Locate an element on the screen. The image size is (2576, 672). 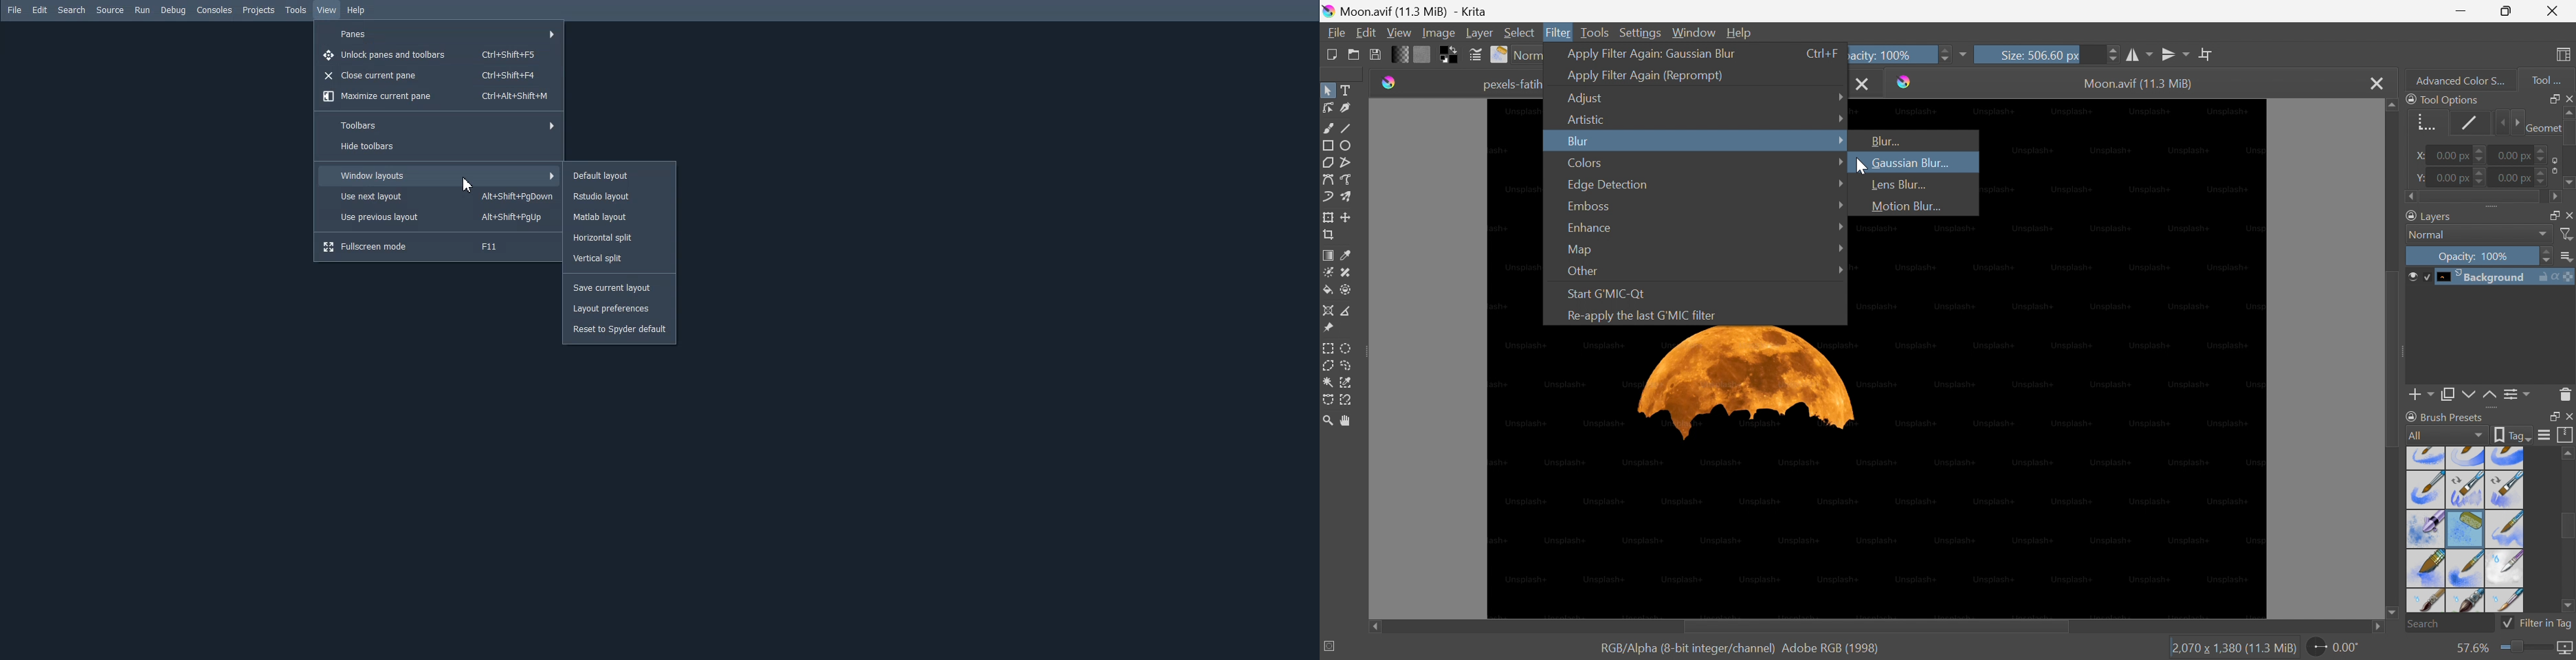
Geometry is located at coordinates (2426, 125).